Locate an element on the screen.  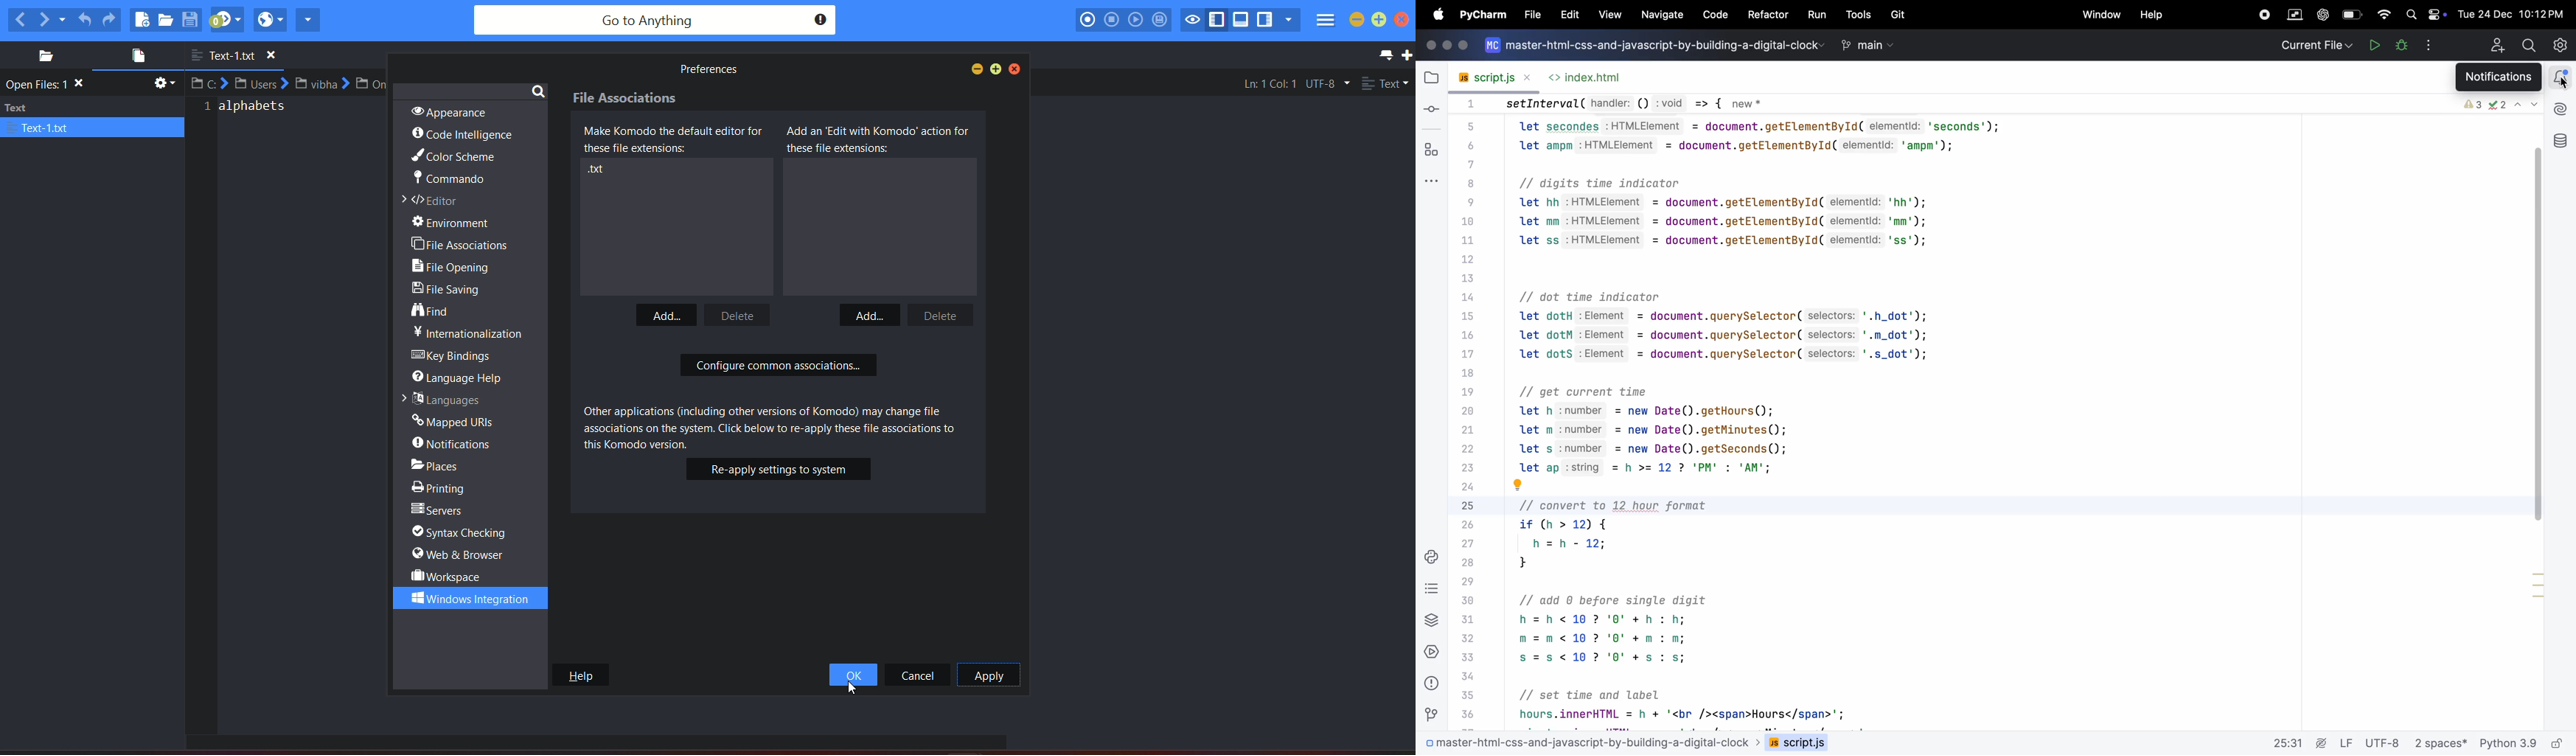
file encoding is located at coordinates (1326, 83).